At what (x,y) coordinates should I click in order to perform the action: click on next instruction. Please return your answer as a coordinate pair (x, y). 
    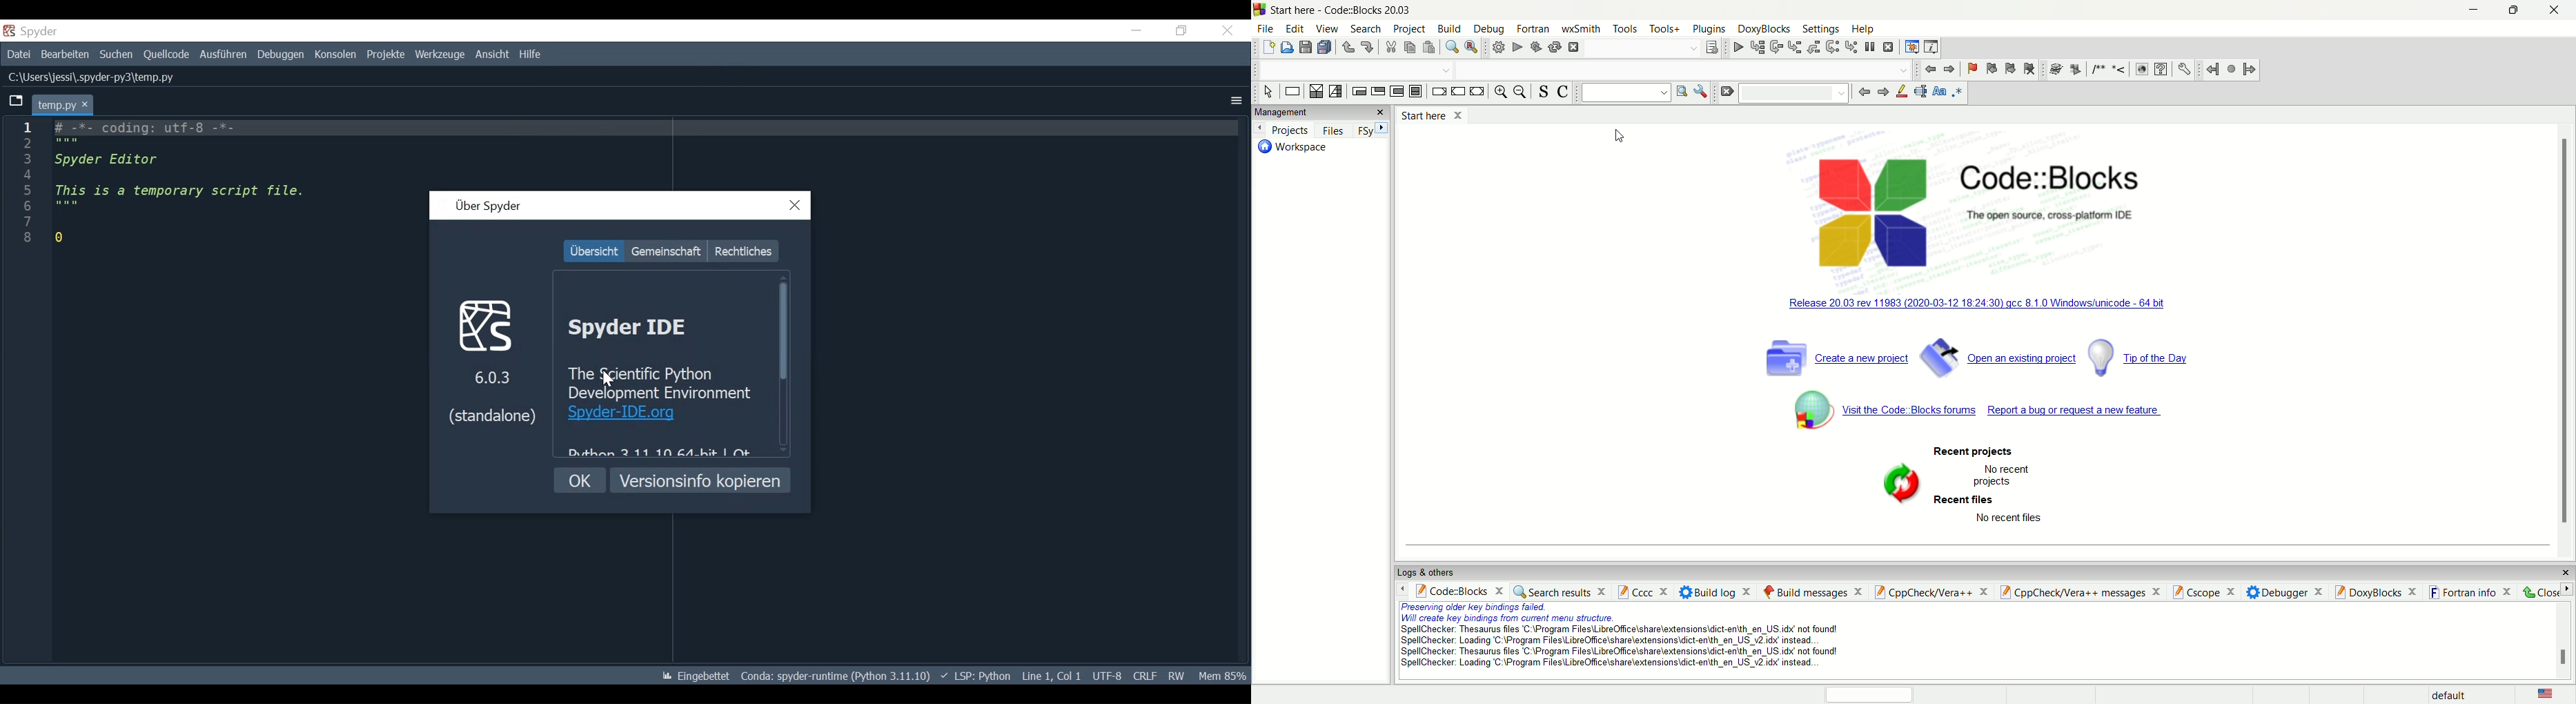
    Looking at the image, I should click on (1833, 48).